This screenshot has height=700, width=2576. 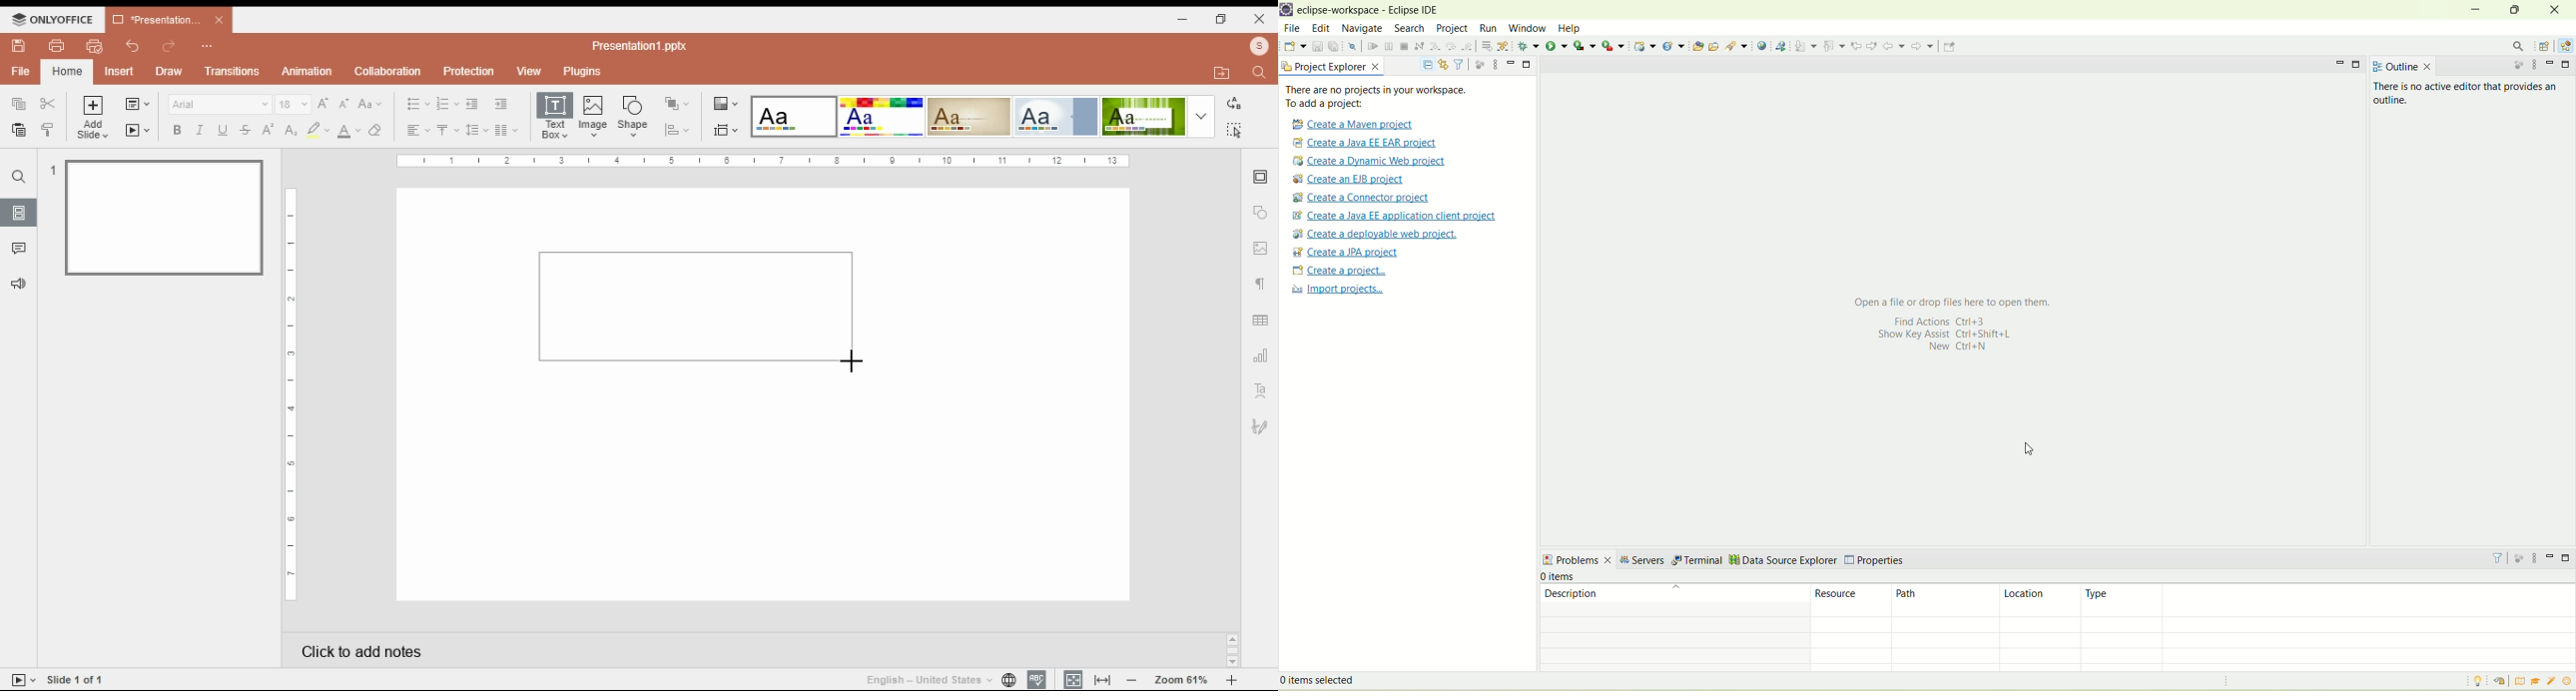 What do you see at coordinates (639, 46) in the screenshot?
I see `Presentation1.pptx` at bounding box center [639, 46].